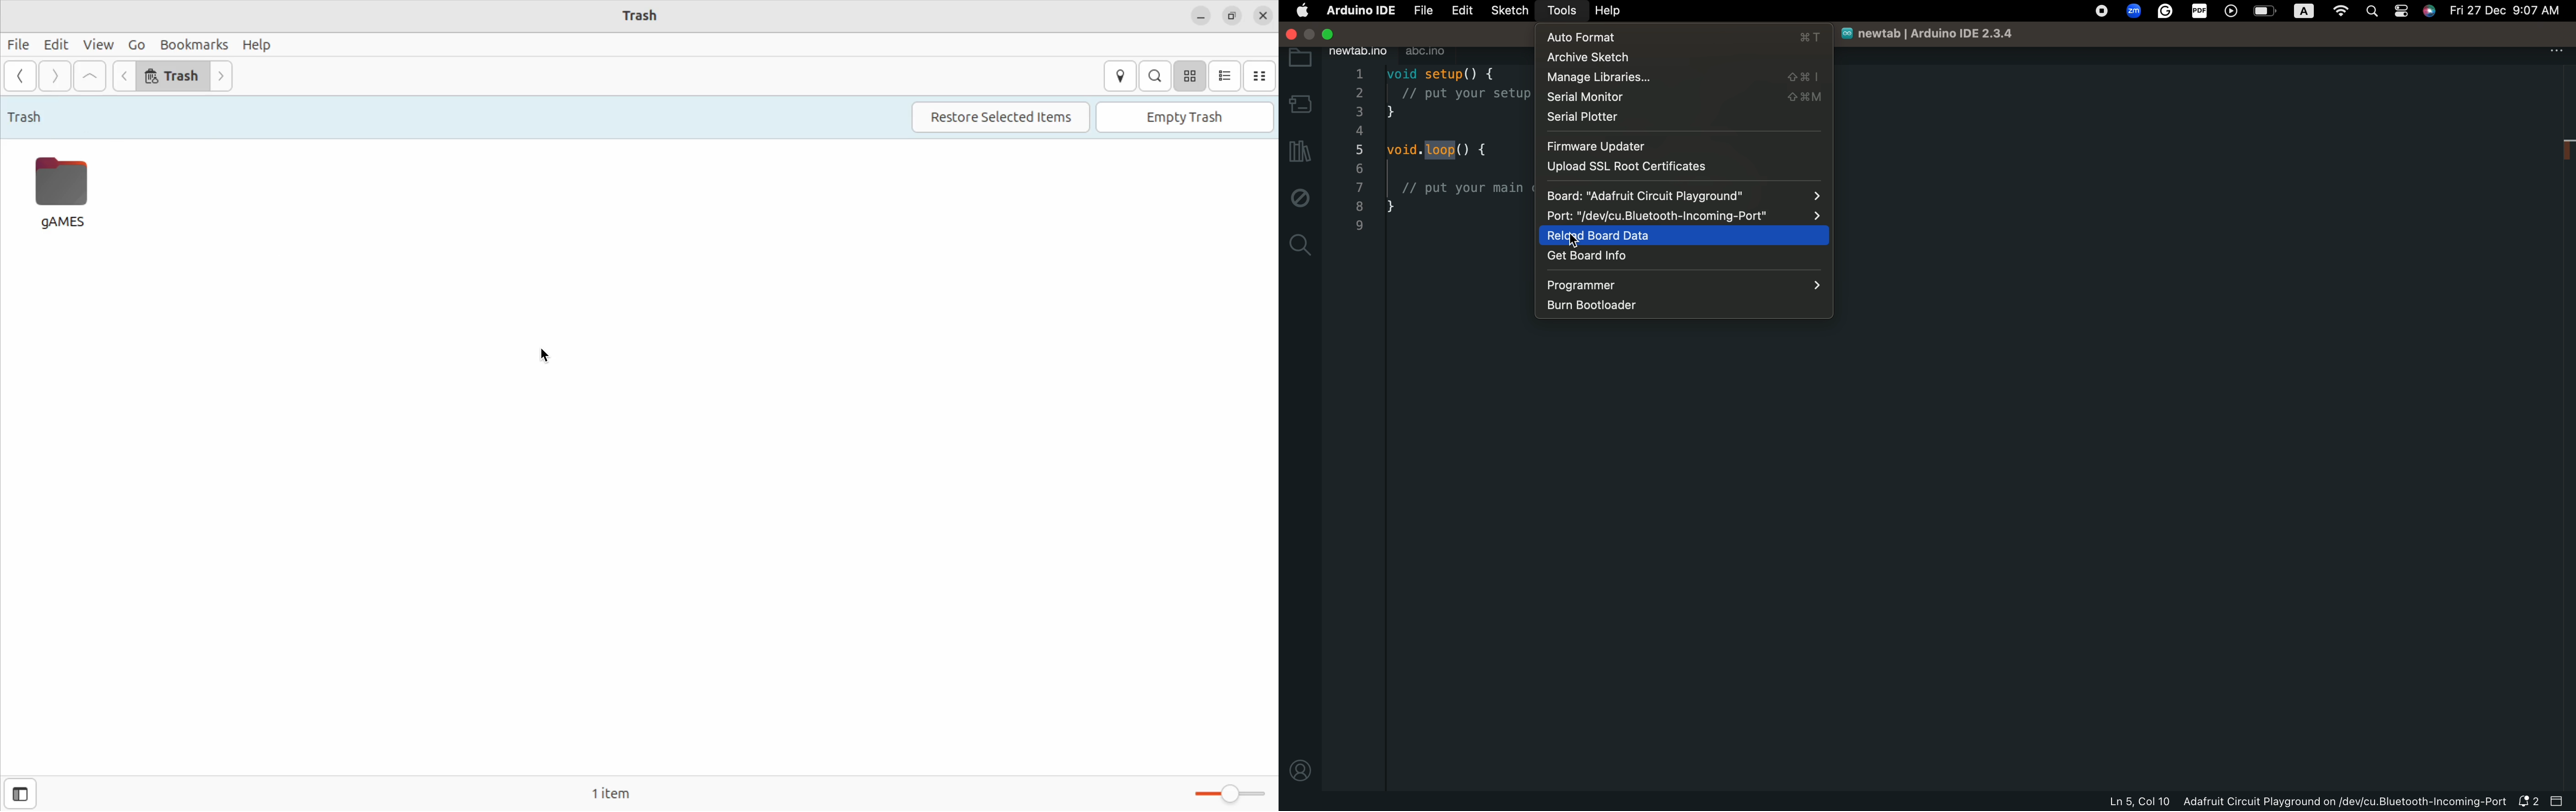 This screenshot has height=812, width=2576. What do you see at coordinates (1682, 195) in the screenshot?
I see `Board: "Adafruit Circuit Playground"` at bounding box center [1682, 195].